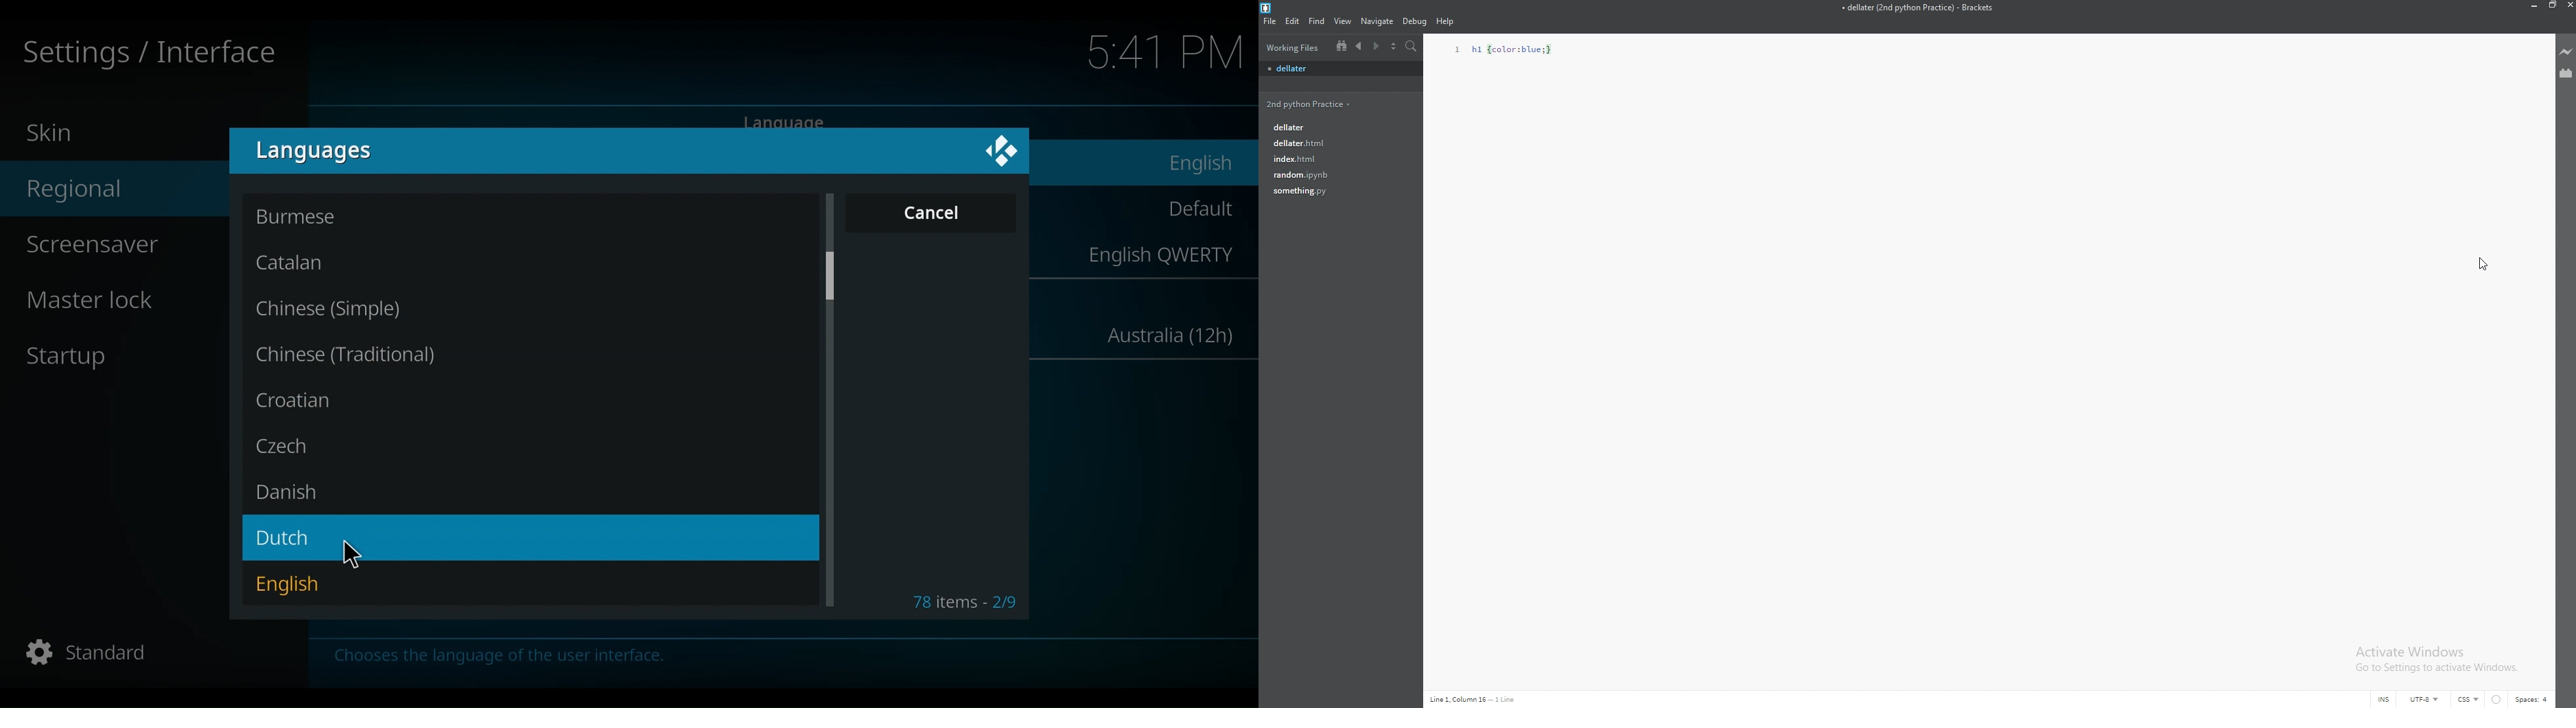 Image resolution: width=2576 pixels, height=728 pixels. I want to click on Czech, so click(283, 446).